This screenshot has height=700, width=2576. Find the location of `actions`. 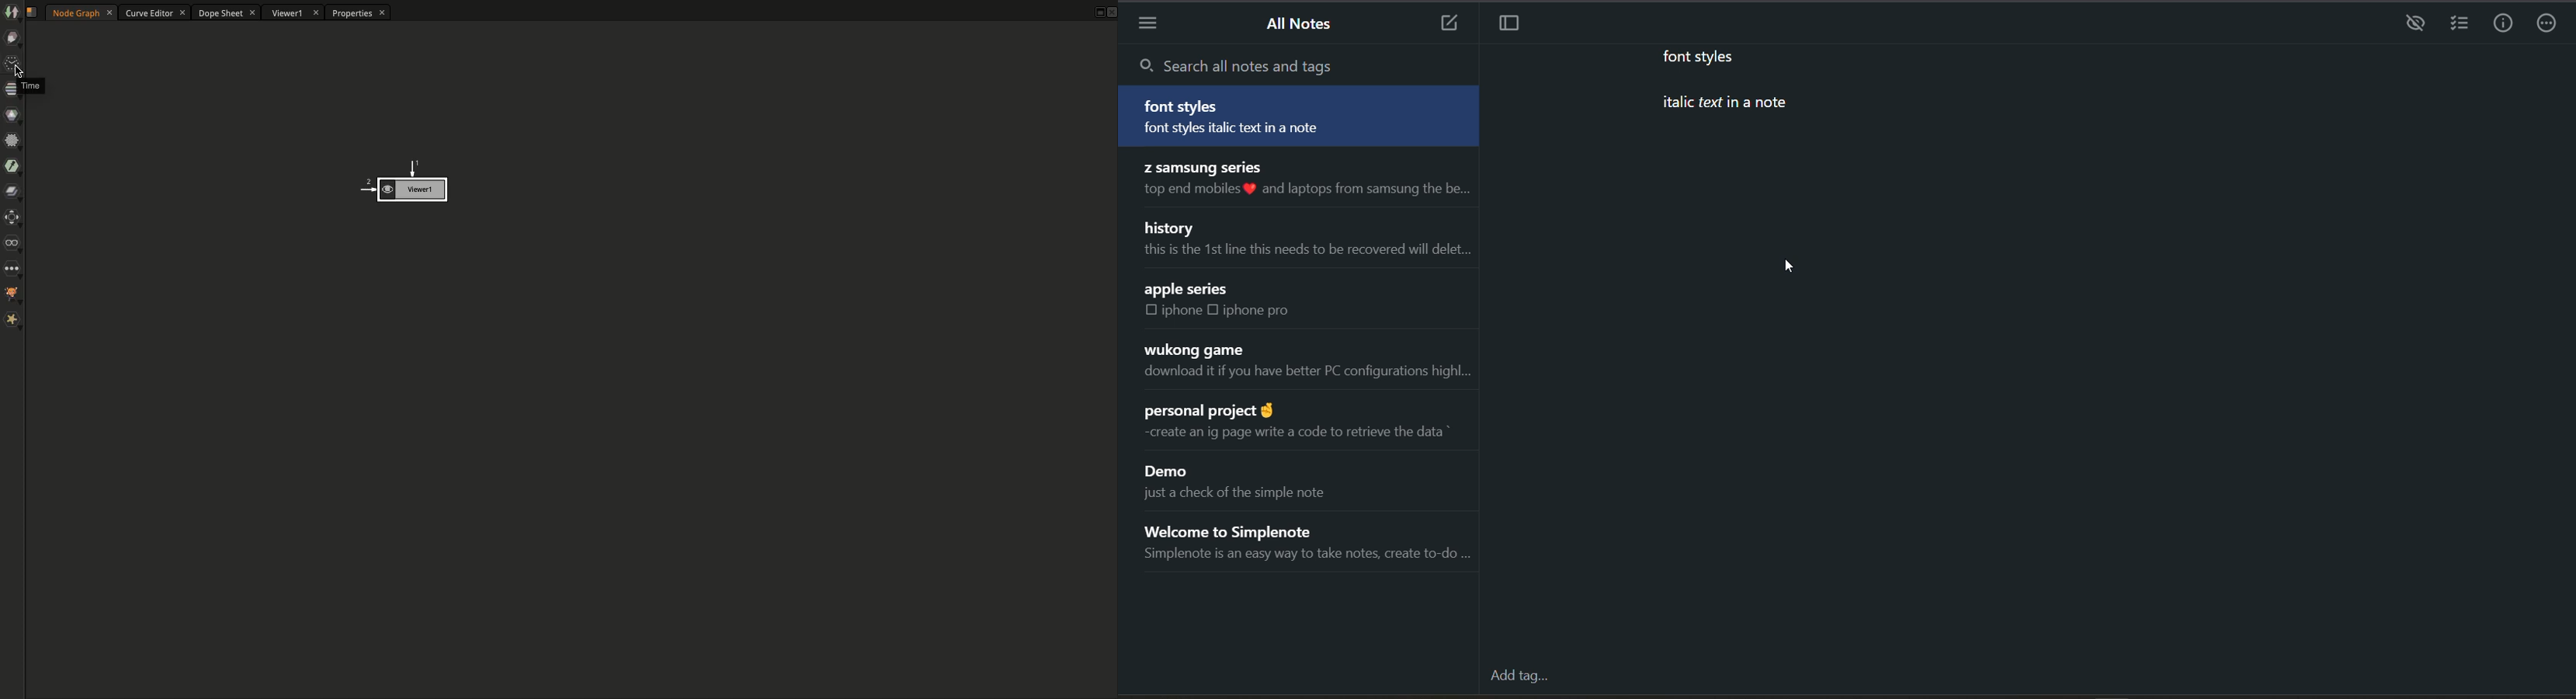

actions is located at coordinates (2551, 21).